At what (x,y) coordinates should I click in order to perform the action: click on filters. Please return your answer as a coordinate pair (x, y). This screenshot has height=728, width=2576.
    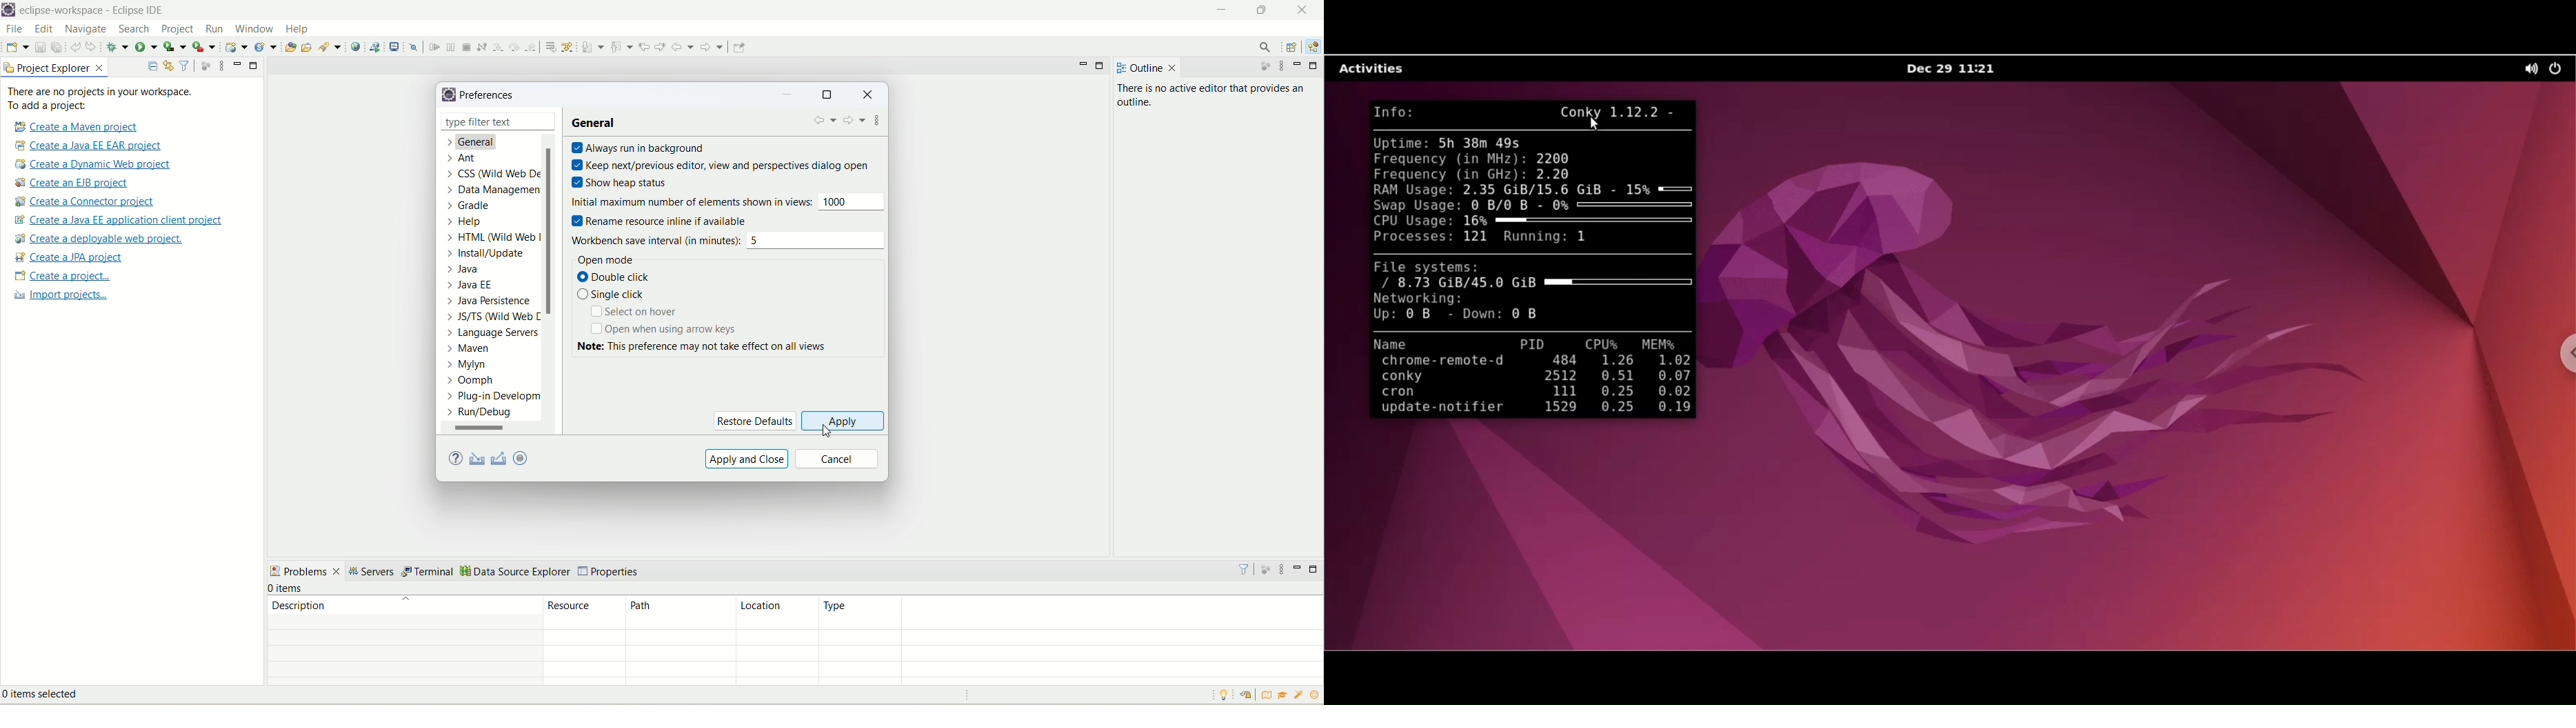
    Looking at the image, I should click on (1243, 568).